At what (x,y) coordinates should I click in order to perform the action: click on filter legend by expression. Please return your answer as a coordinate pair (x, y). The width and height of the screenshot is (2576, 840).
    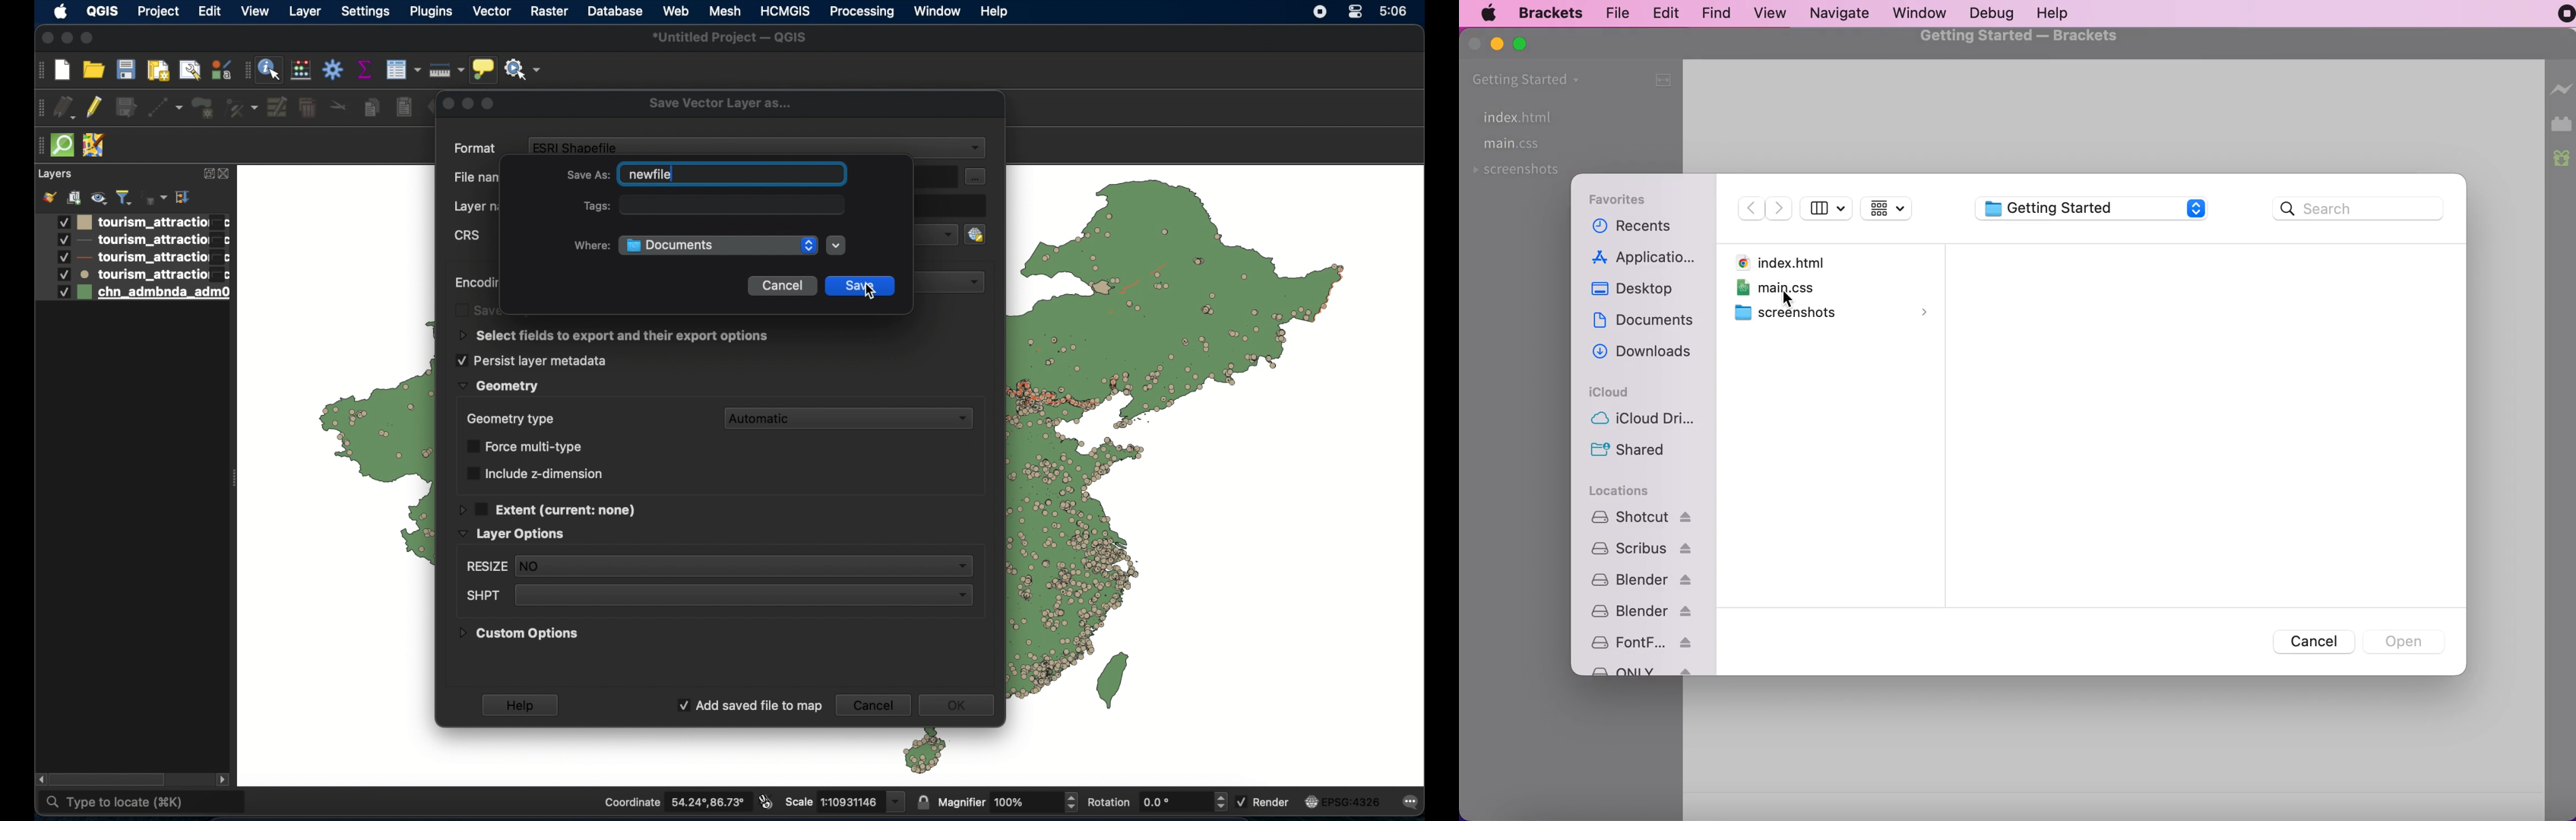
    Looking at the image, I should click on (154, 195).